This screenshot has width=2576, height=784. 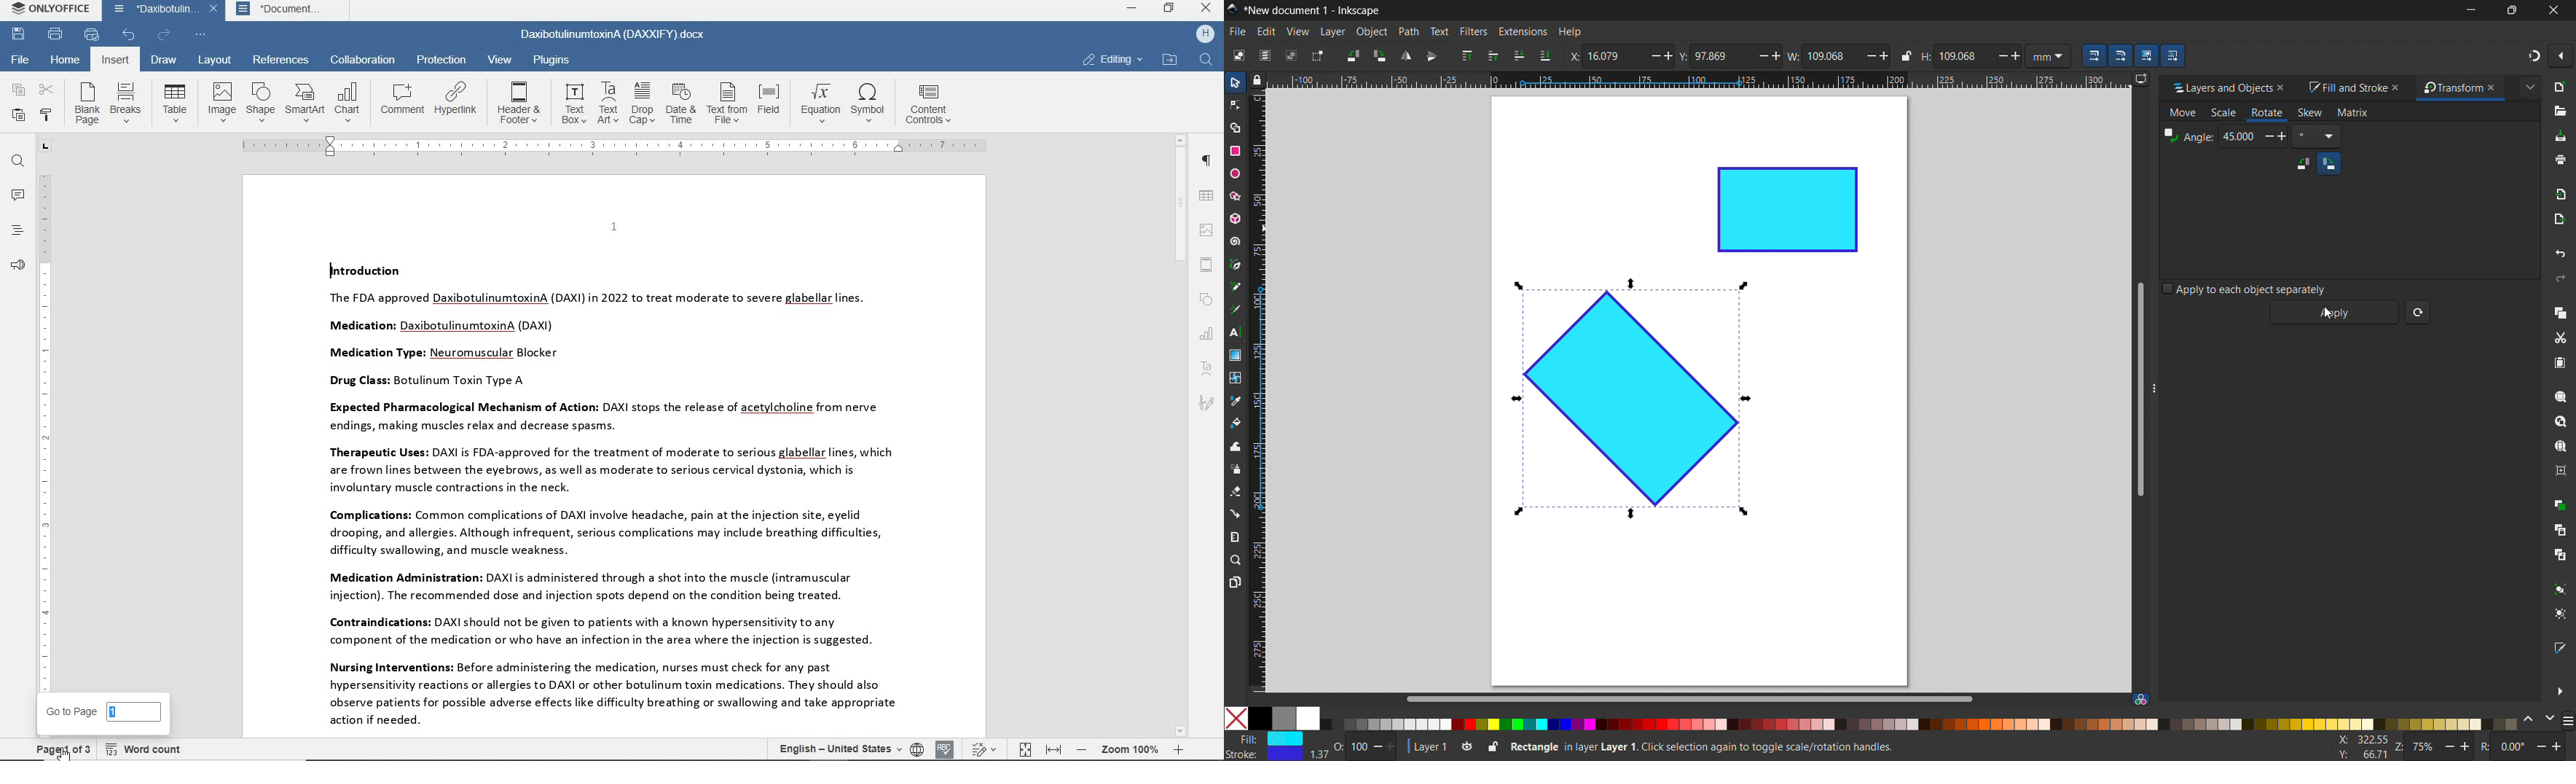 I want to click on path, so click(x=1408, y=32).